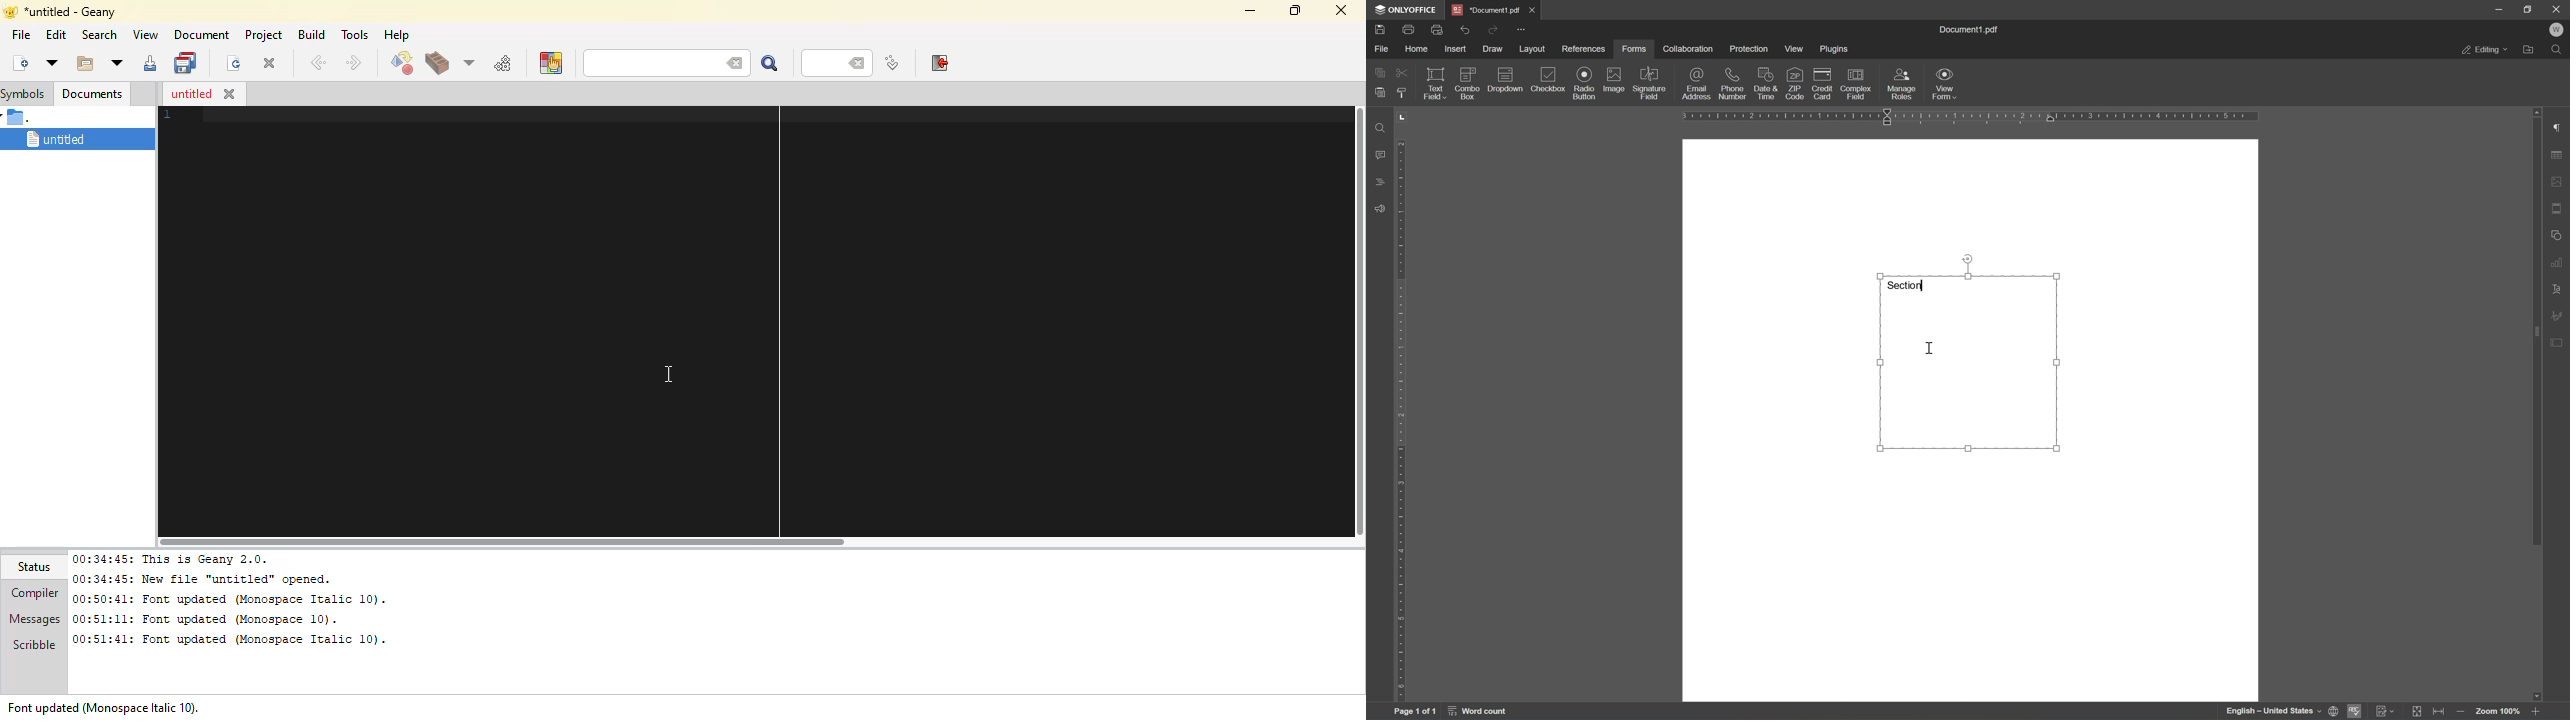 This screenshot has width=2576, height=728. I want to click on shape settings, so click(2557, 234).